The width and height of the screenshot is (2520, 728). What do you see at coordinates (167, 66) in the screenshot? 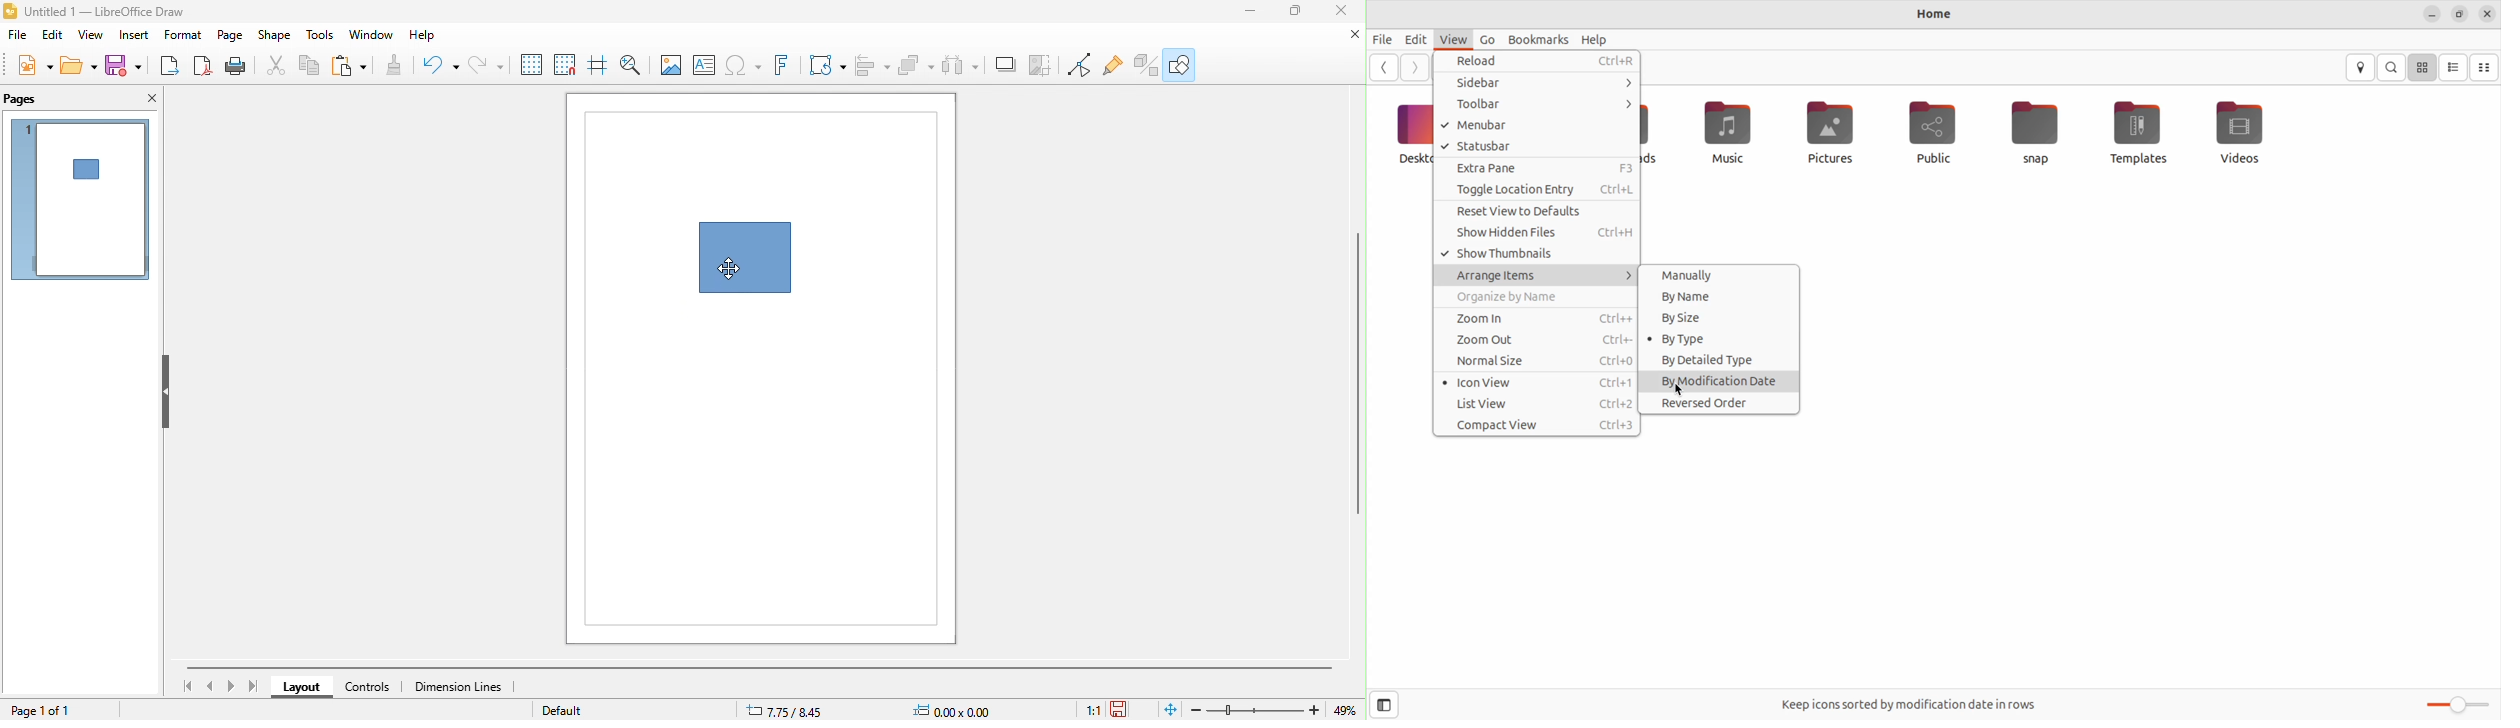
I see `export` at bounding box center [167, 66].